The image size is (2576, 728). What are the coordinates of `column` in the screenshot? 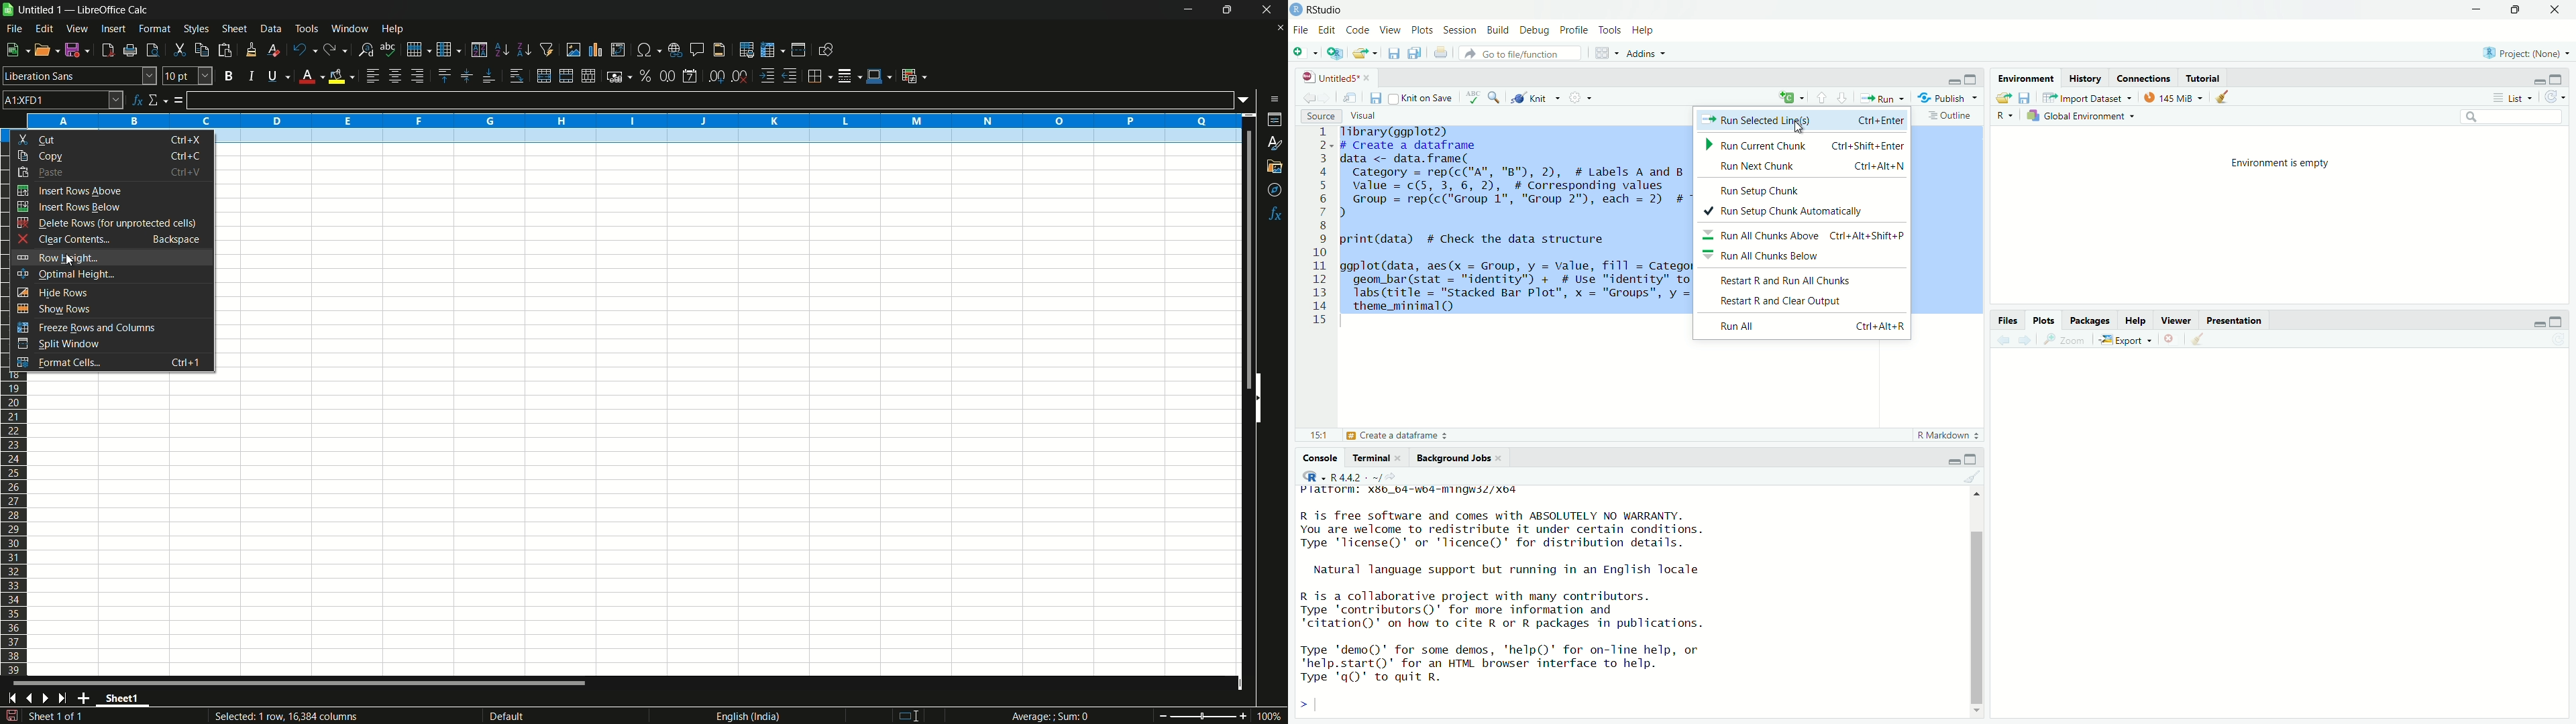 It's located at (449, 50).